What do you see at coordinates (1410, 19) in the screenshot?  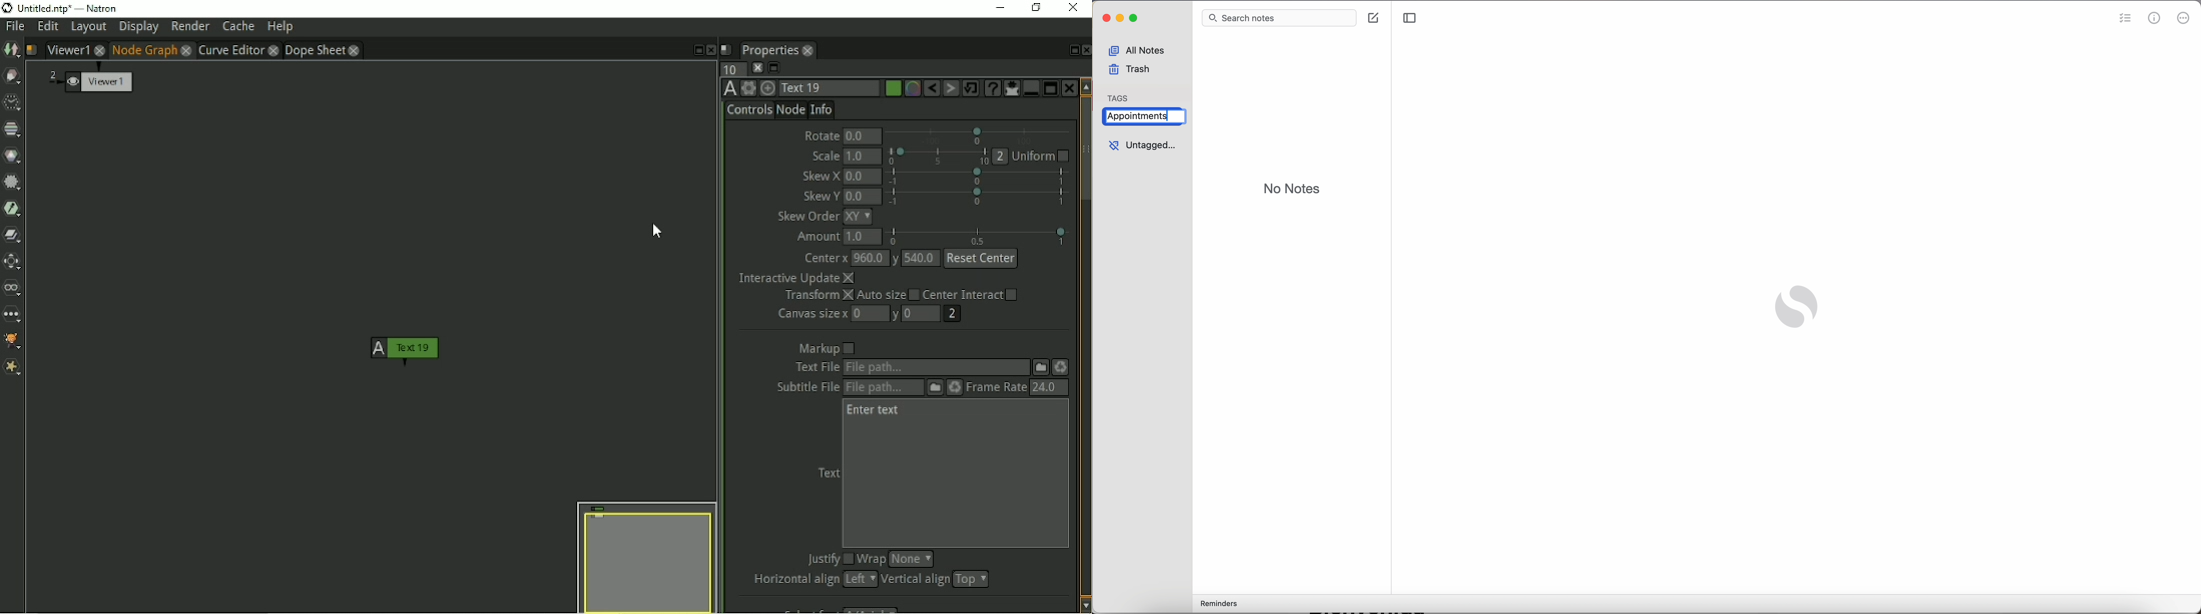 I see `toggle sidebar` at bounding box center [1410, 19].